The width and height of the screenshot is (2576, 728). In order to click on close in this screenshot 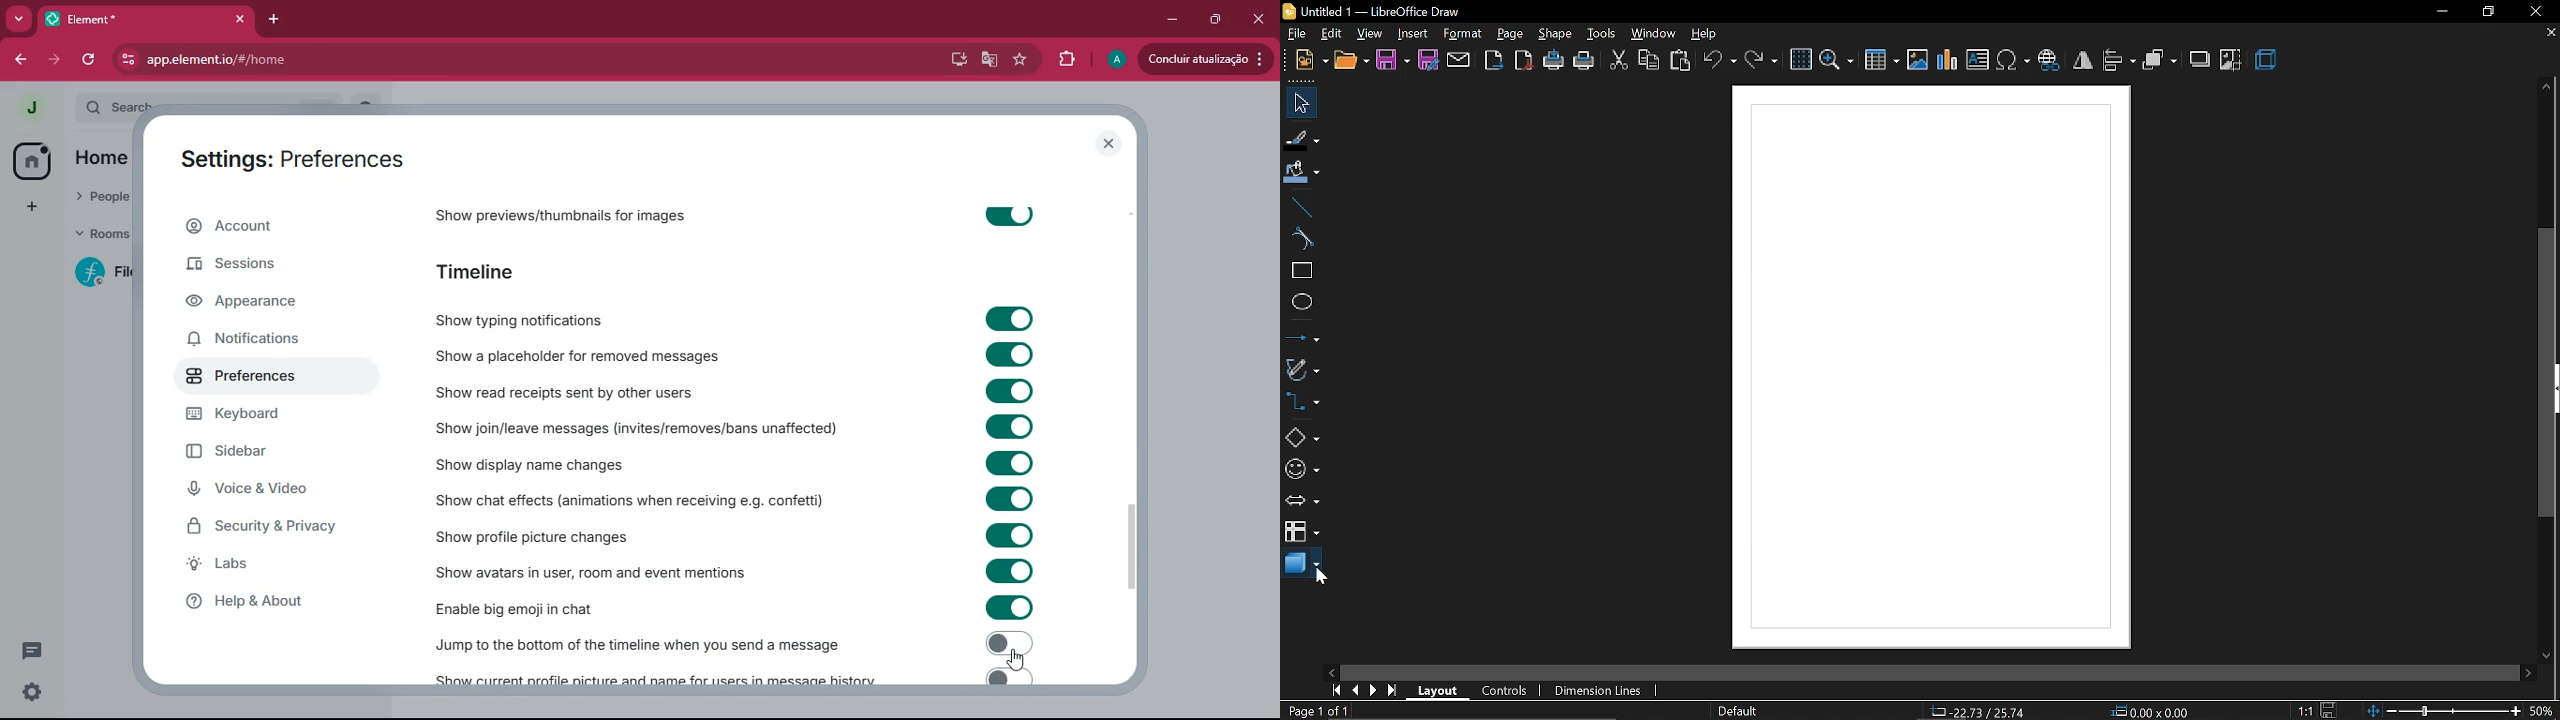, I will do `click(1259, 19)`.